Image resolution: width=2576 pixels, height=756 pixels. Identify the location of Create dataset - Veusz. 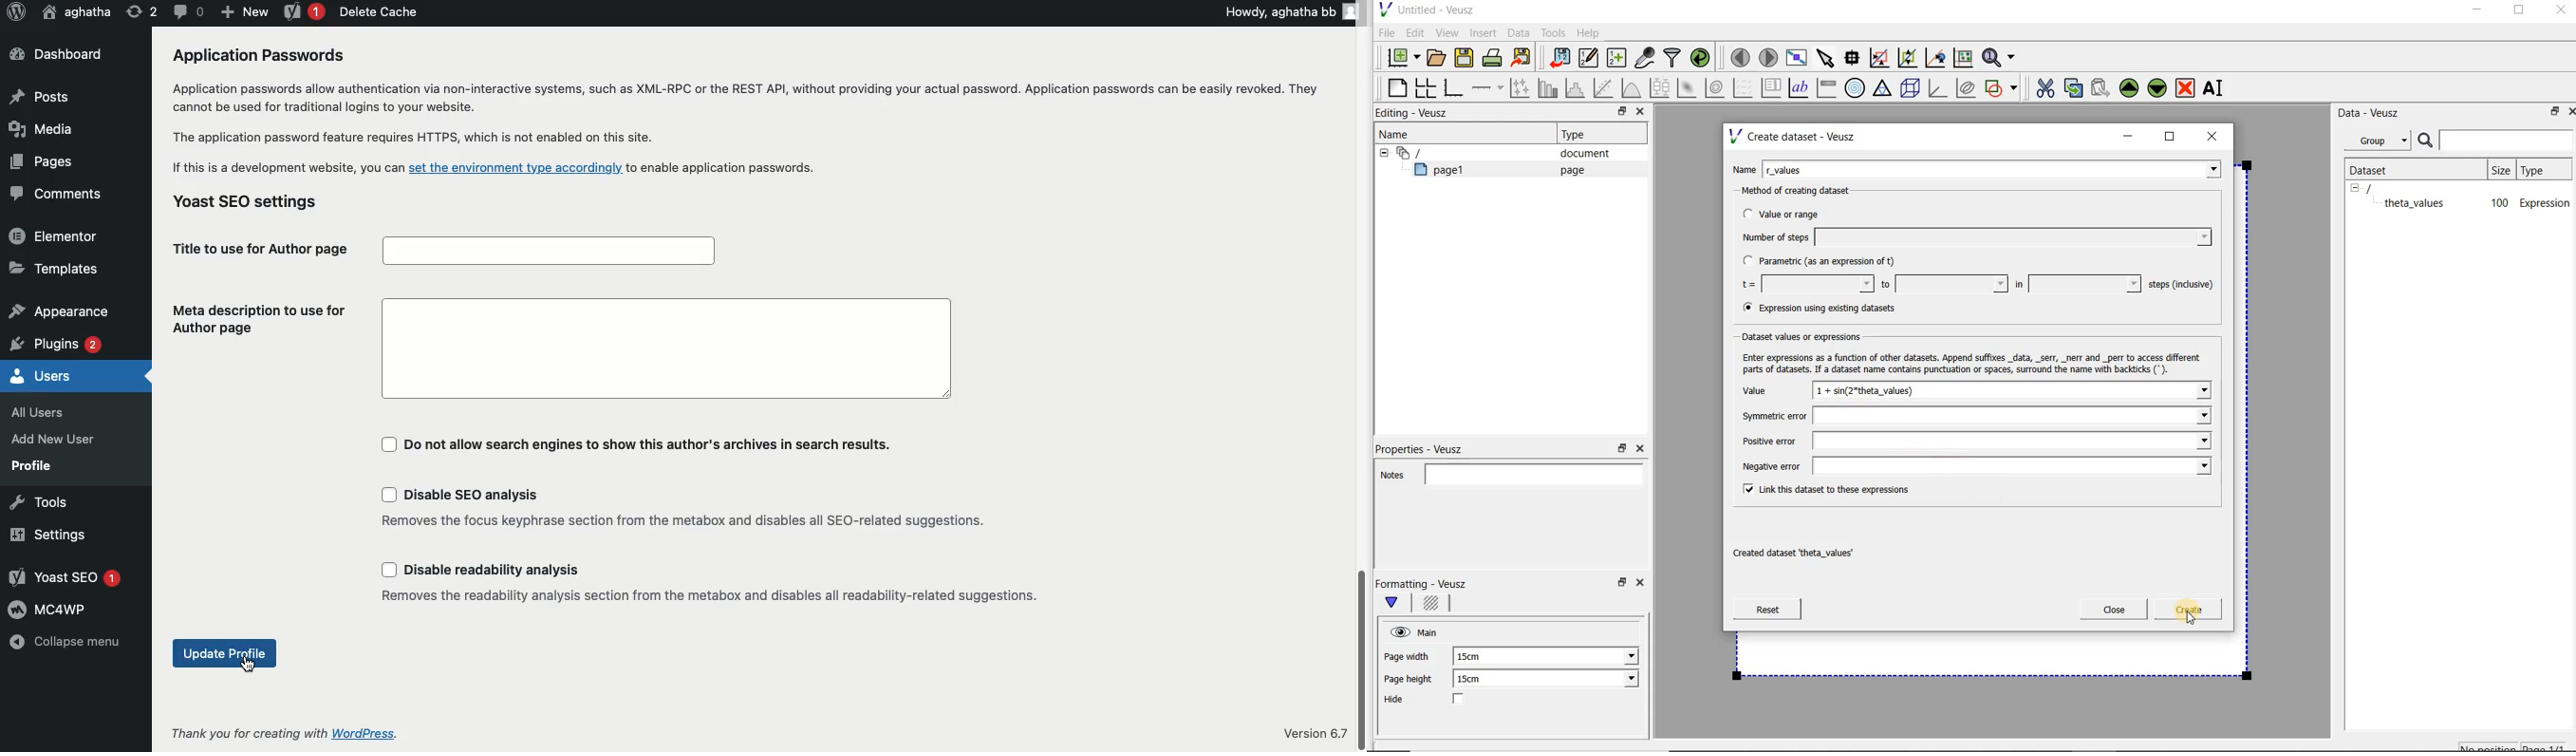
(1794, 136).